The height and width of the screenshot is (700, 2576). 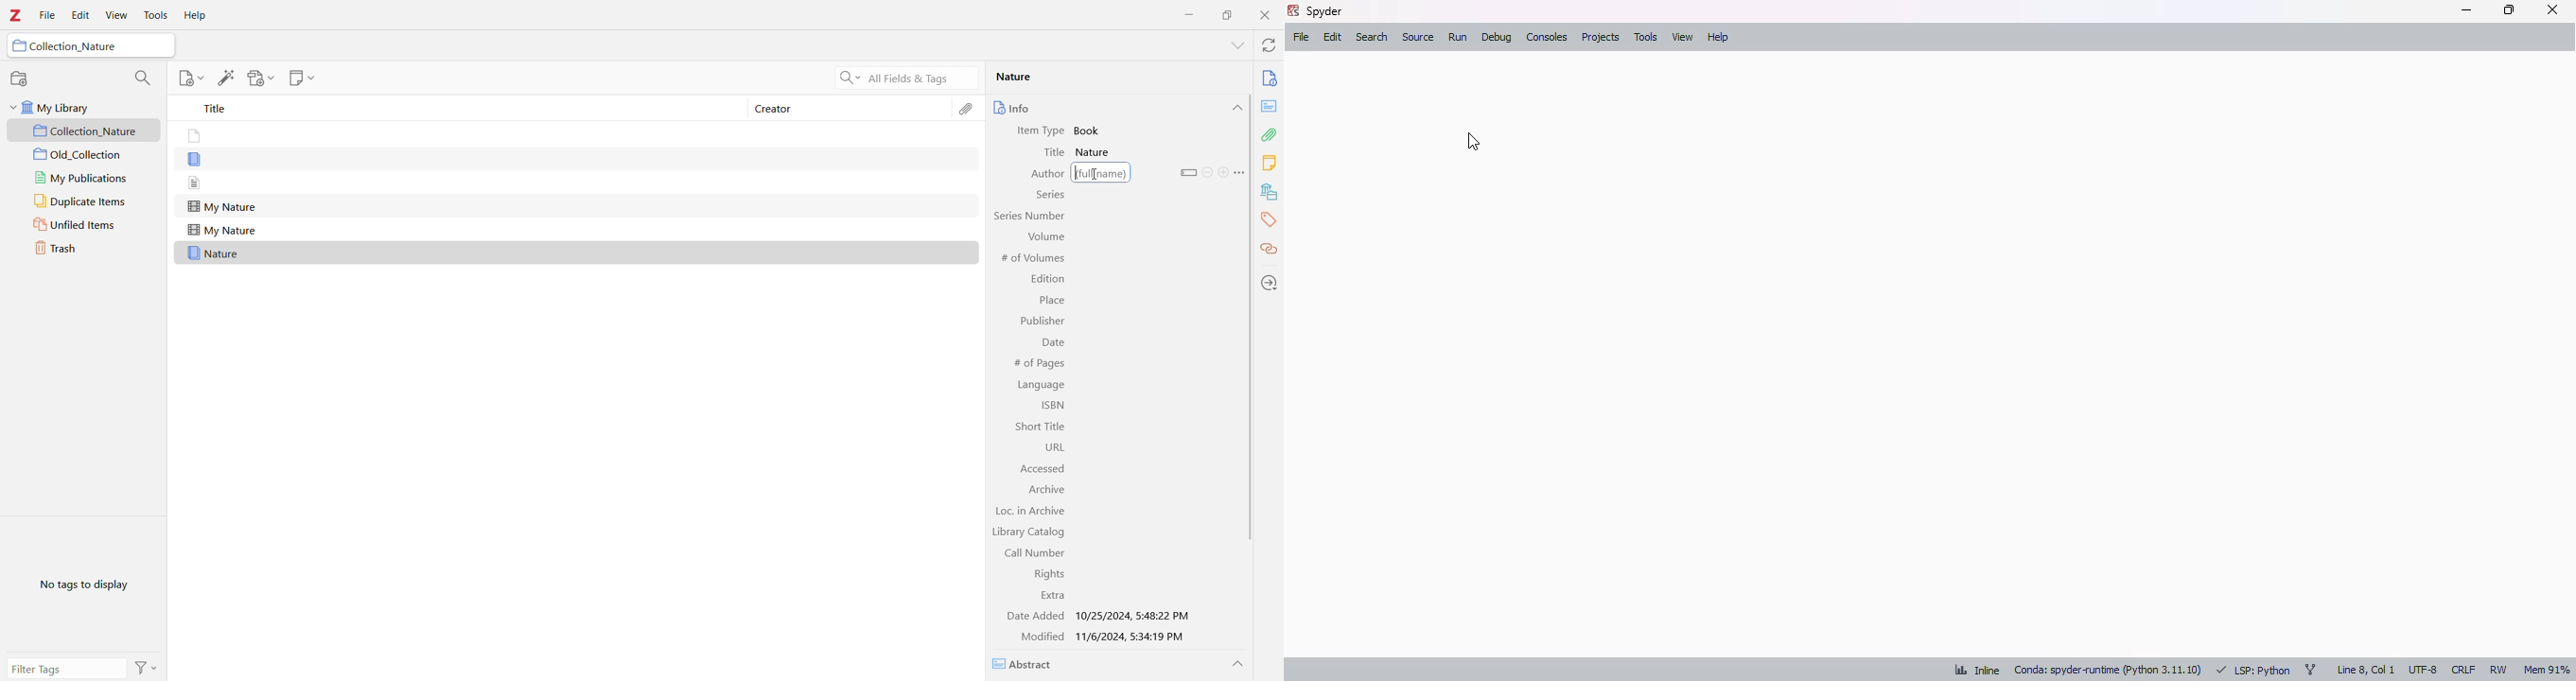 I want to click on logo, so click(x=1292, y=10).